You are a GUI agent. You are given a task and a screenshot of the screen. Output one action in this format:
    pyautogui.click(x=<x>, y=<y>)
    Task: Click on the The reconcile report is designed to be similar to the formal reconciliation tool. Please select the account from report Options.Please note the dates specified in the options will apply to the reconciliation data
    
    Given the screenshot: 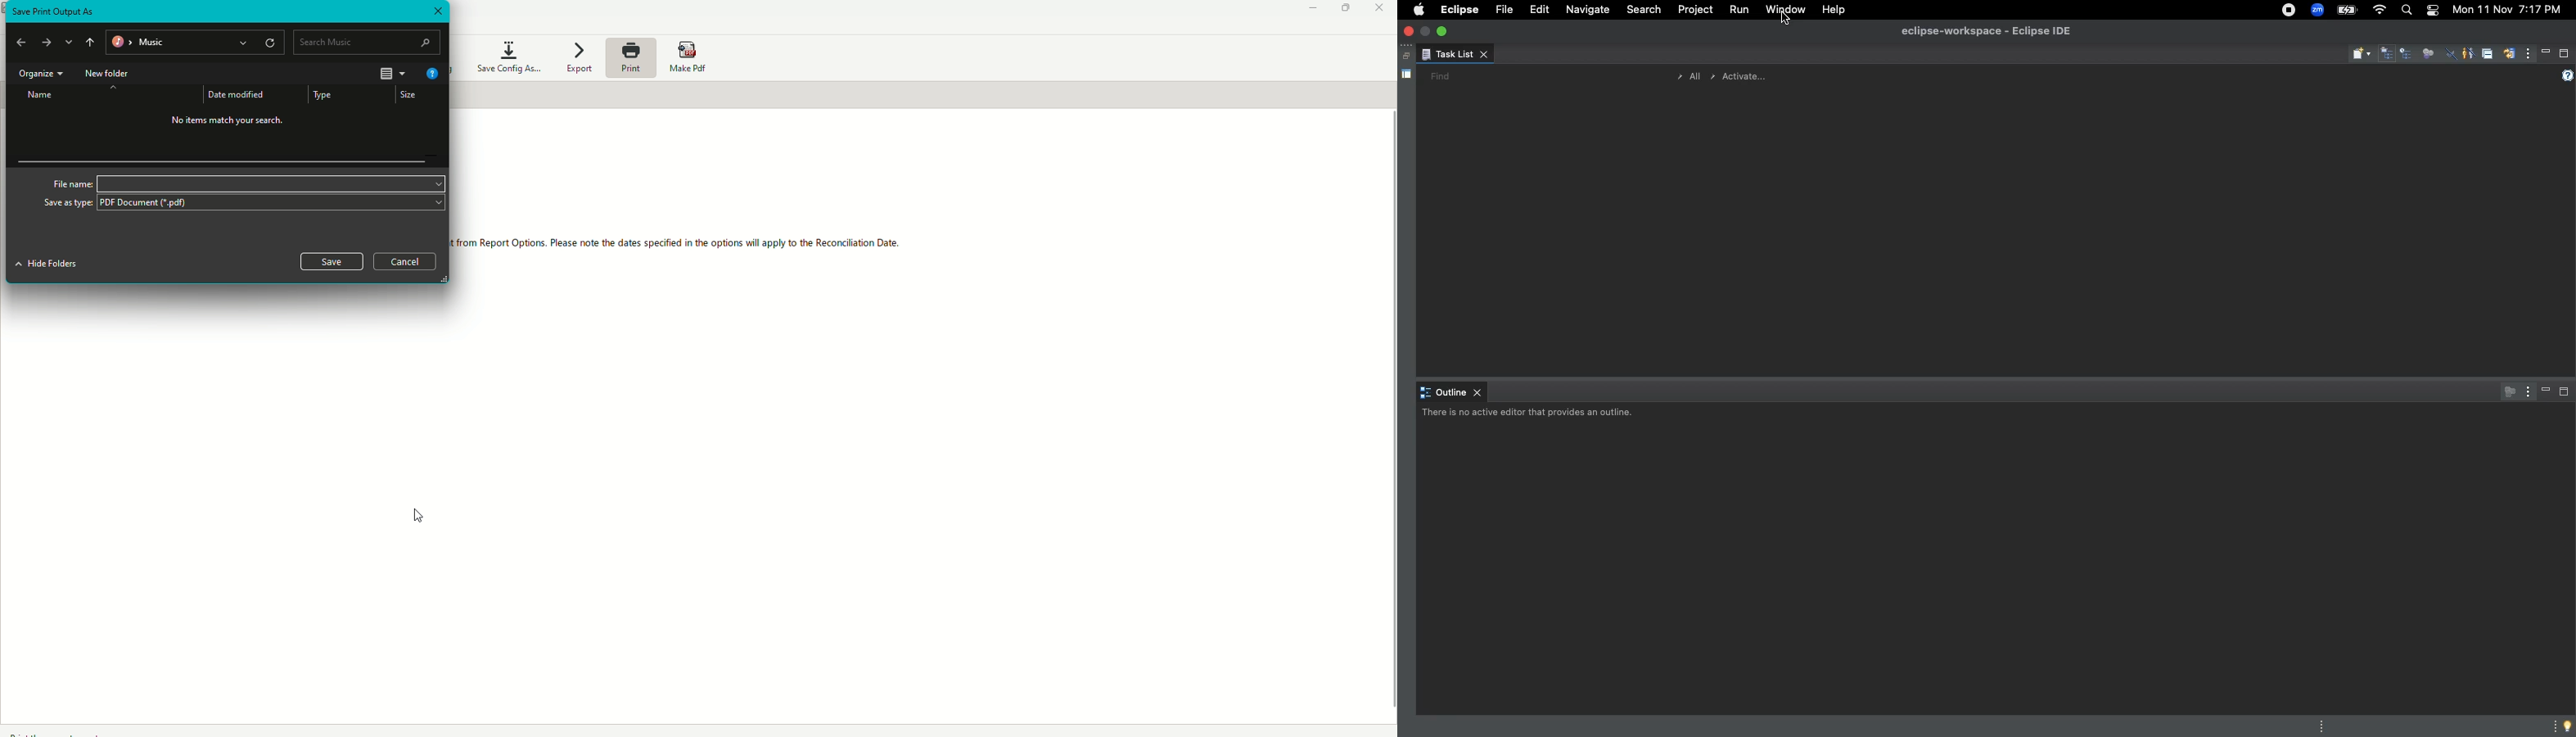 What is the action you would take?
    pyautogui.click(x=680, y=244)
    